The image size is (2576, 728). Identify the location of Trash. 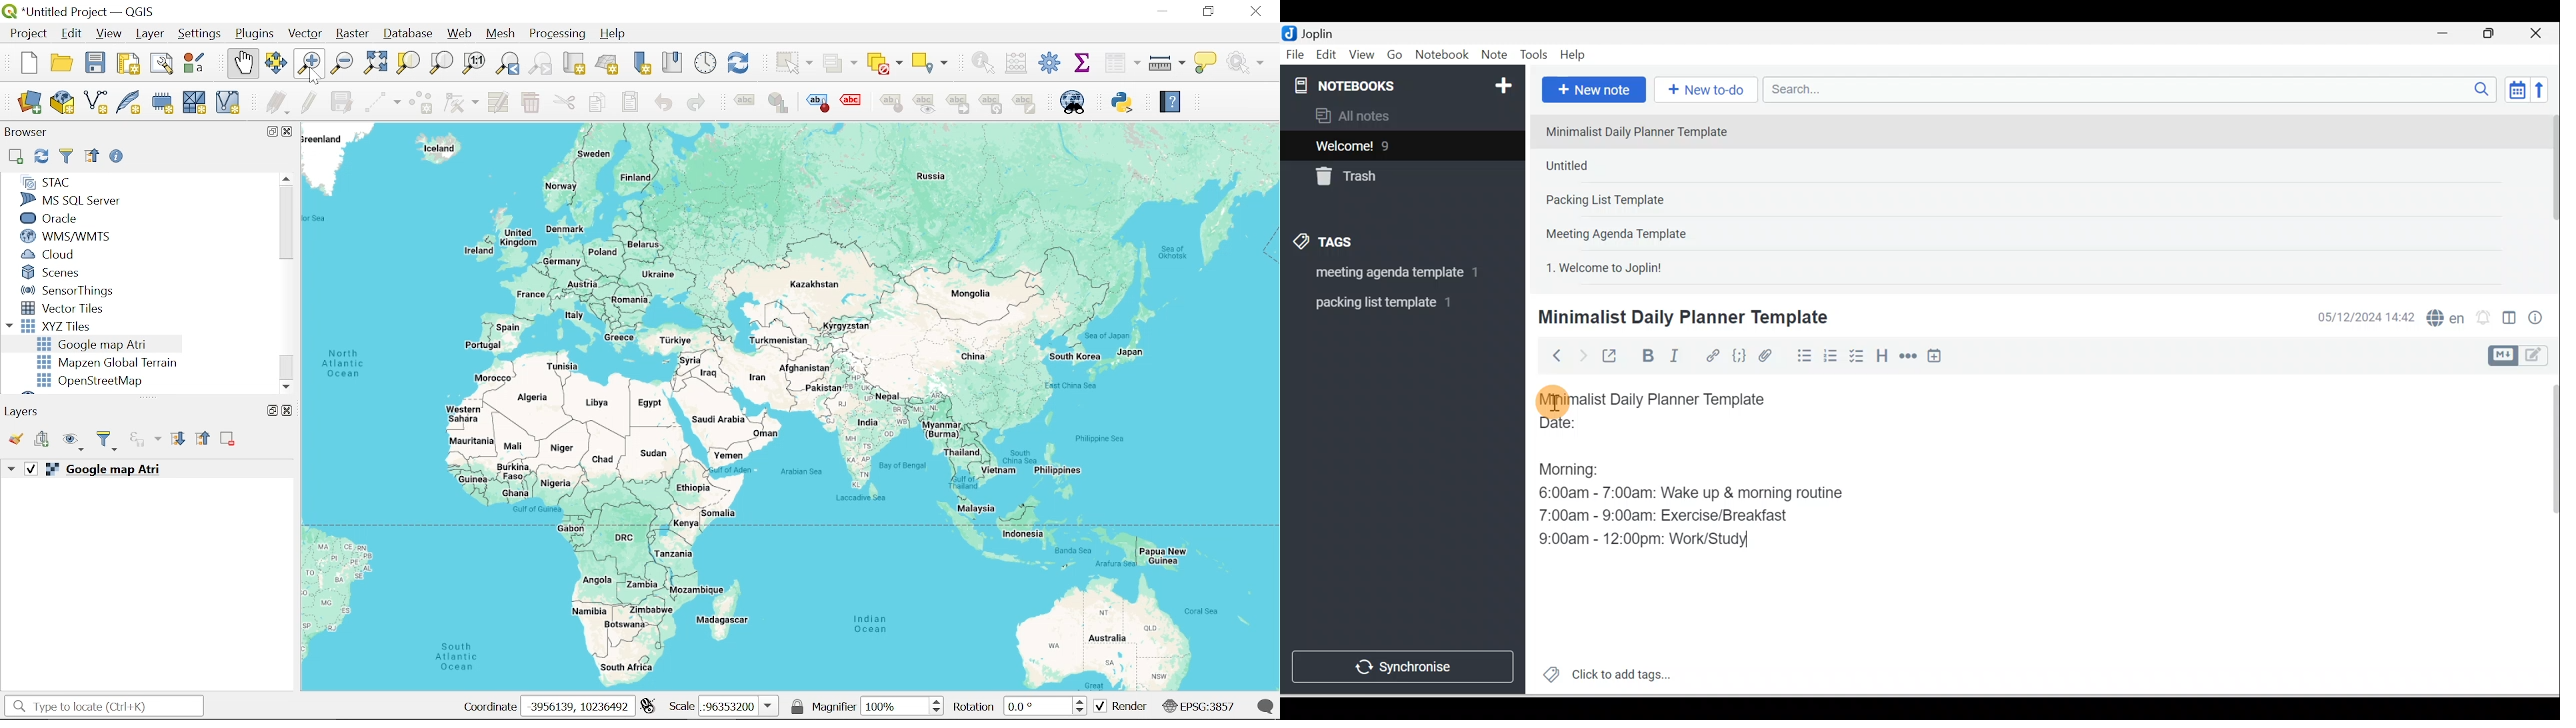
(1378, 173).